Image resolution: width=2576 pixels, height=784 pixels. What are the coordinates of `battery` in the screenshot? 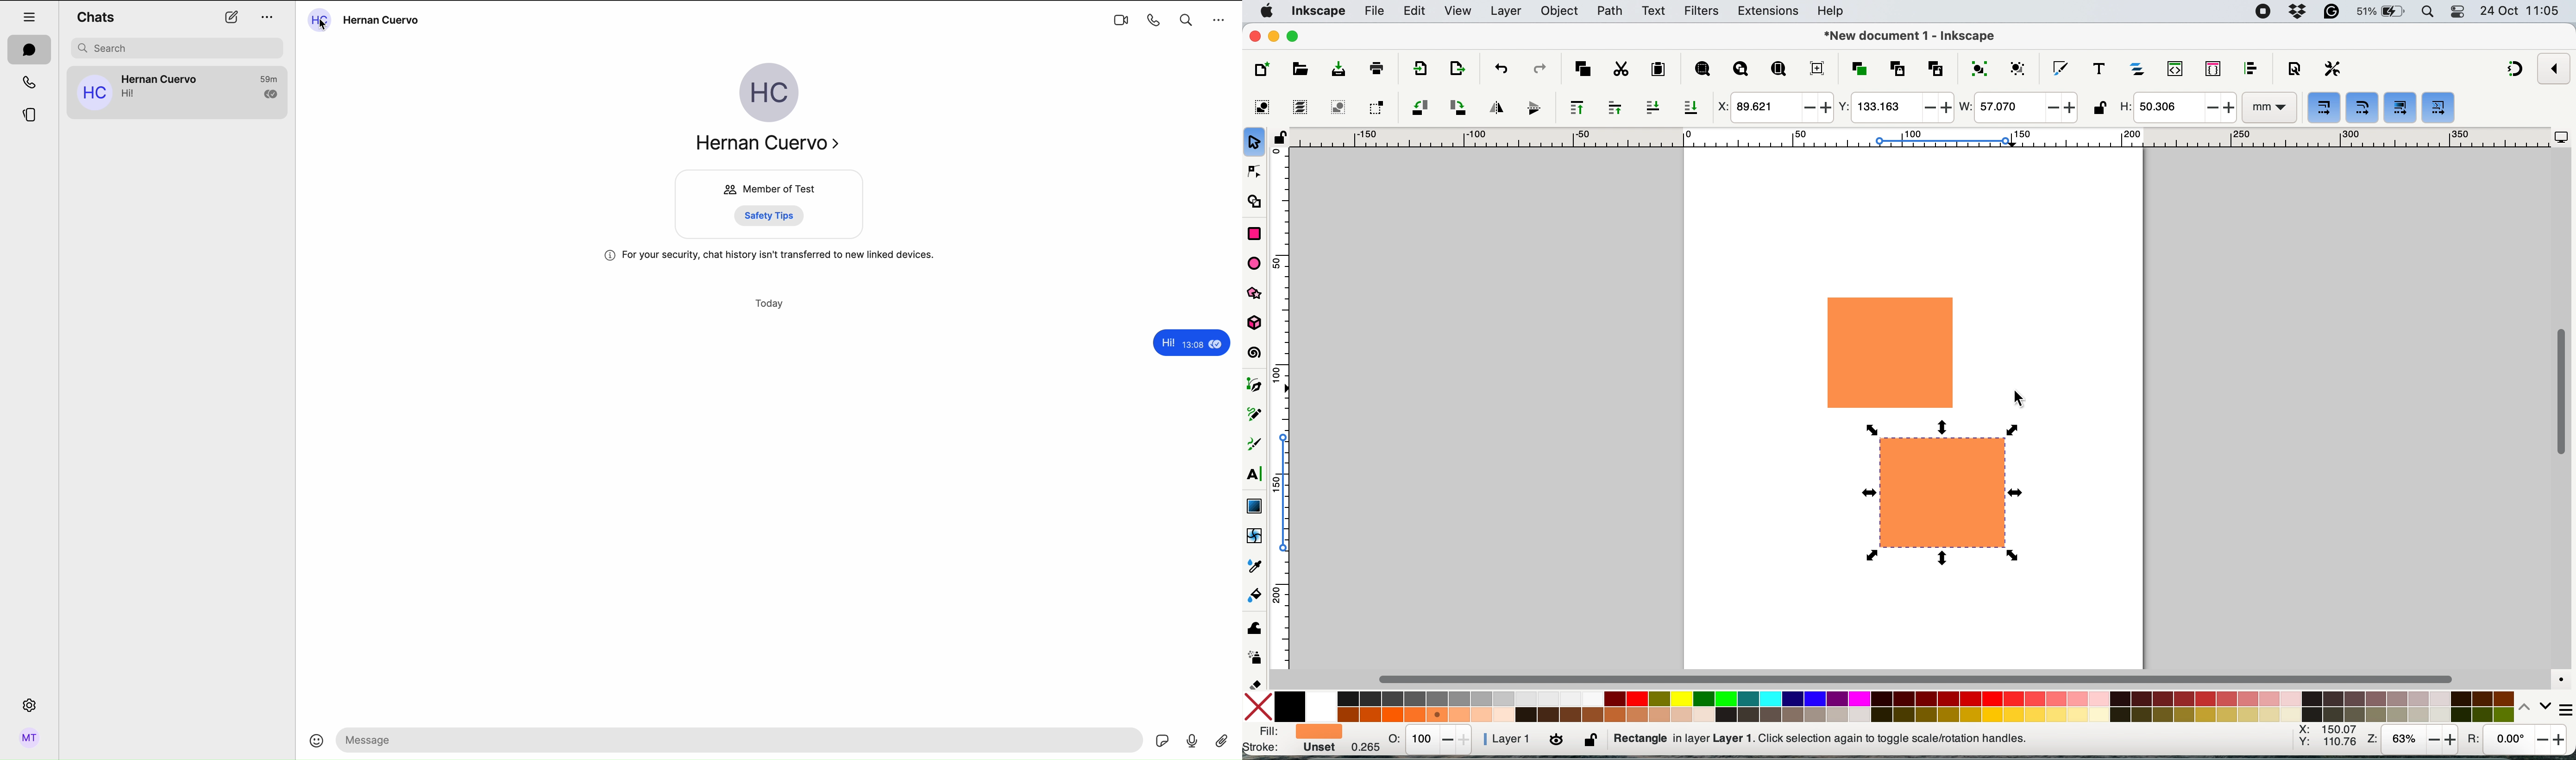 It's located at (2381, 12).